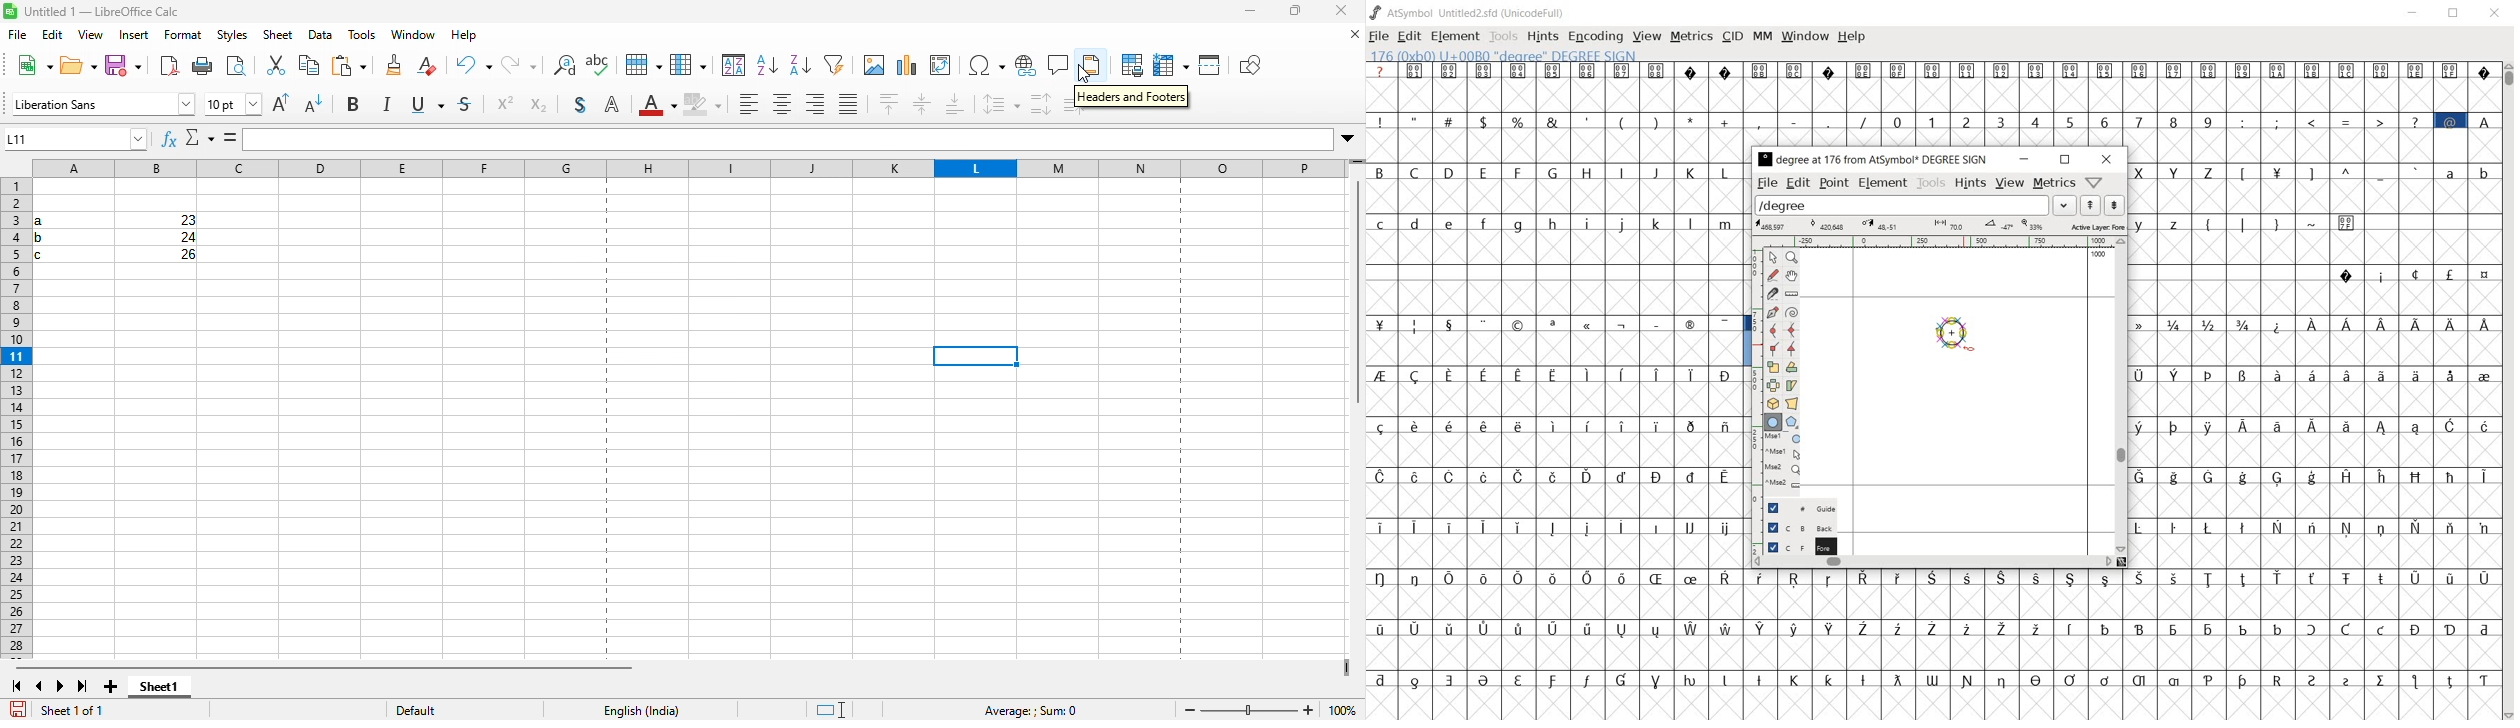  What do you see at coordinates (2160, 223) in the screenshot?
I see `y z` at bounding box center [2160, 223].